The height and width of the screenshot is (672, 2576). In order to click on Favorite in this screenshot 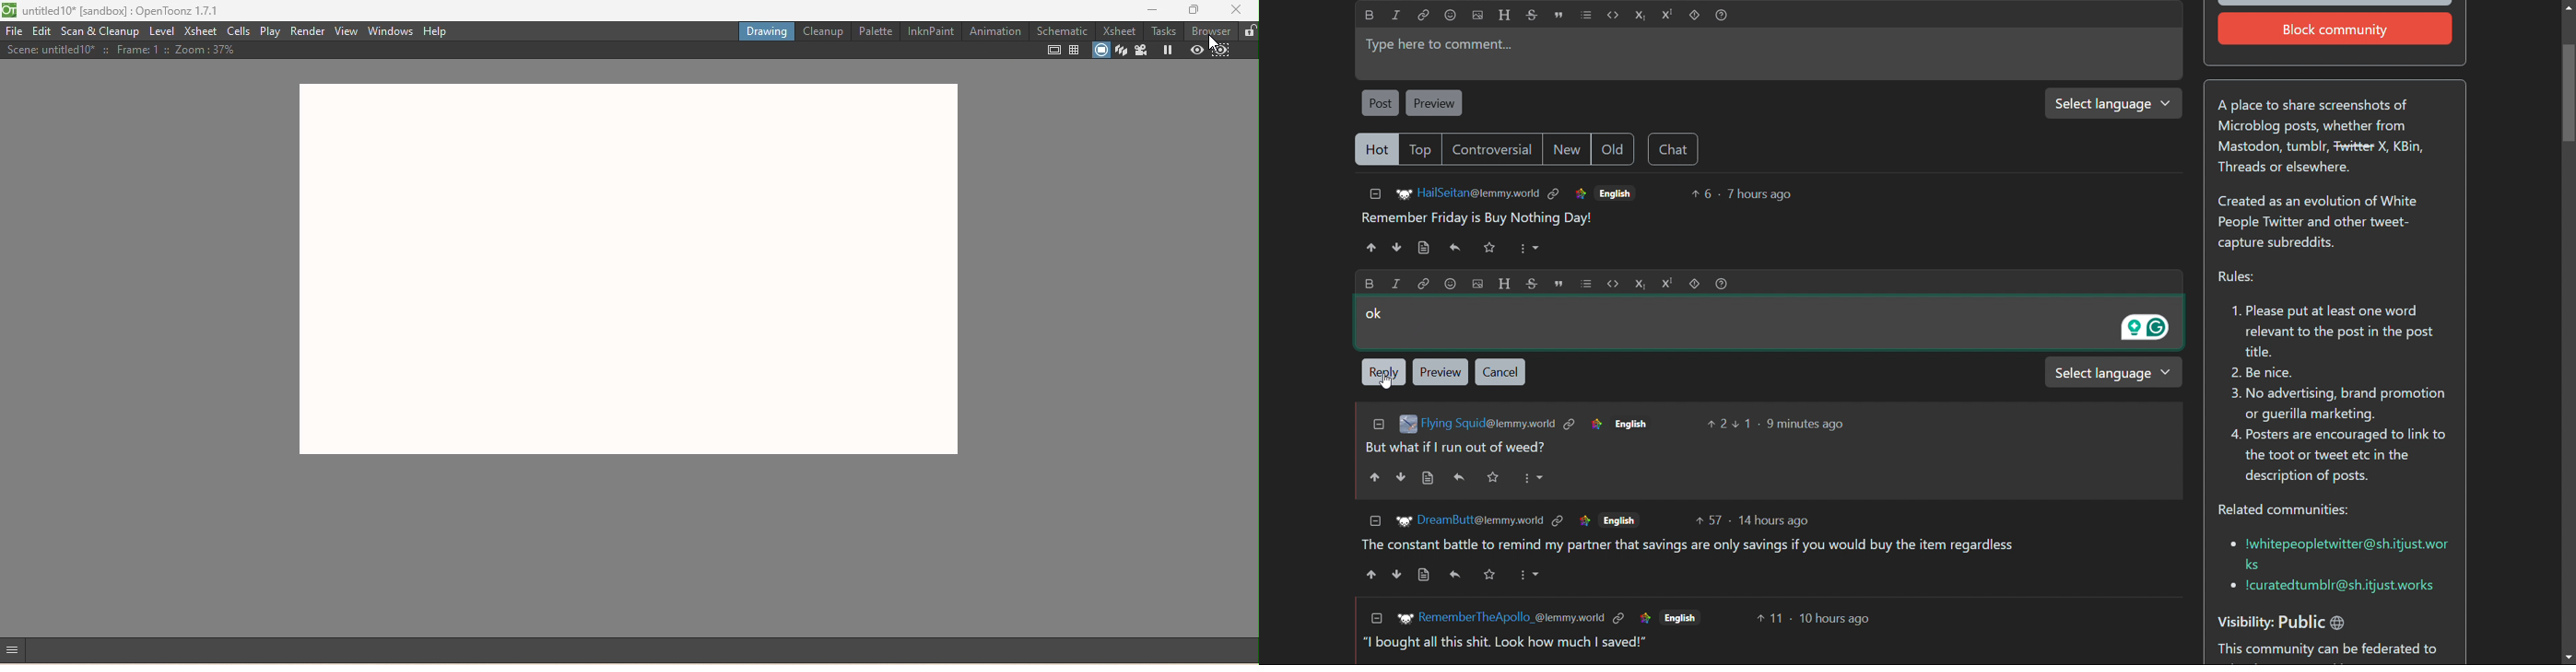, I will do `click(1491, 247)`.